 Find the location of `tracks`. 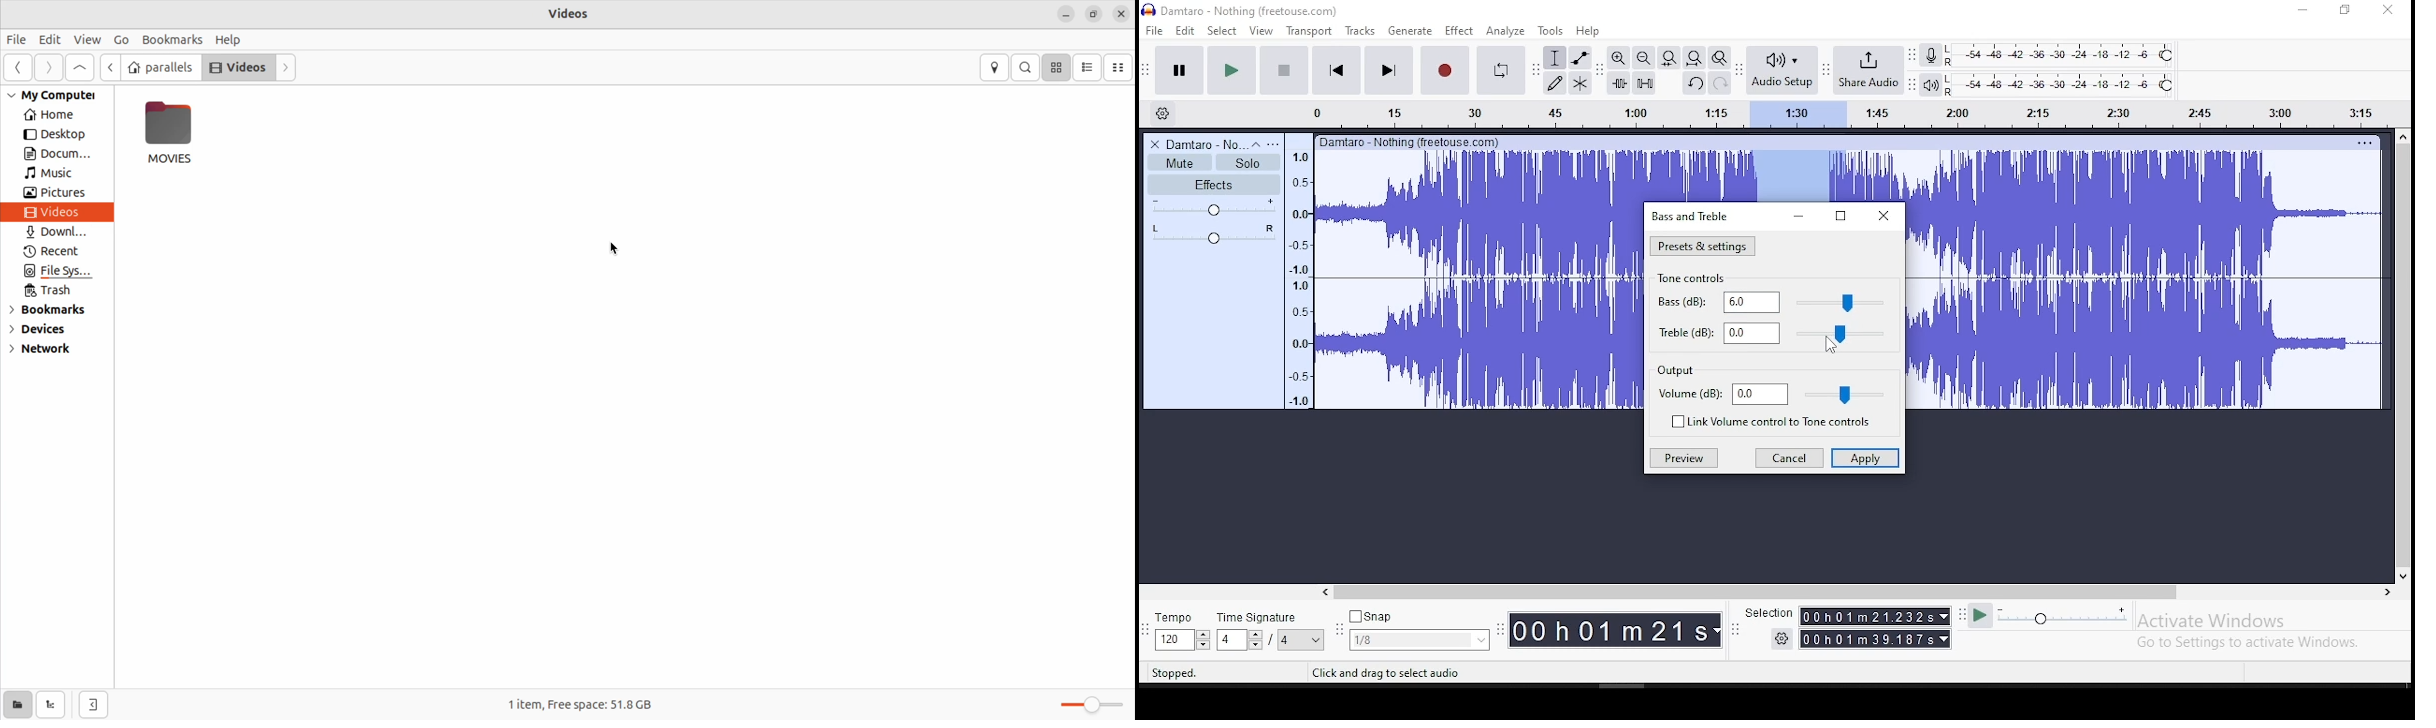

tracks is located at coordinates (1362, 31).